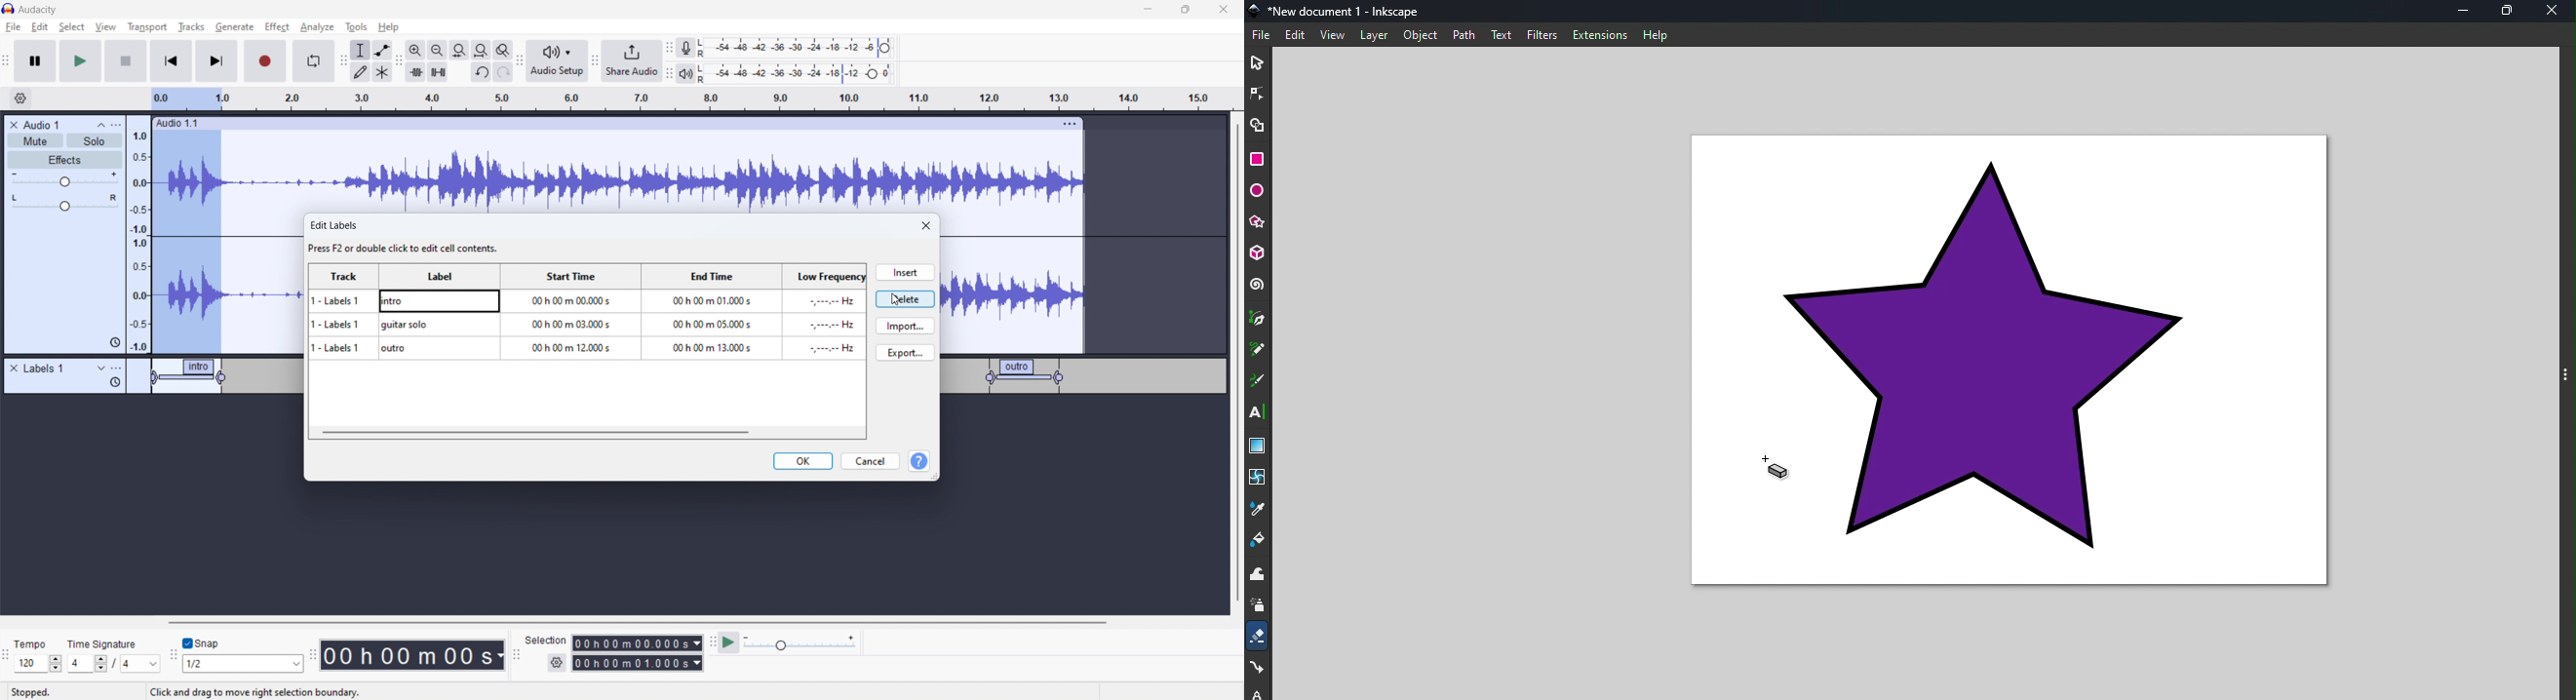 Image resolution: width=2576 pixels, height=700 pixels. What do you see at coordinates (1259, 669) in the screenshot?
I see `connector tool` at bounding box center [1259, 669].